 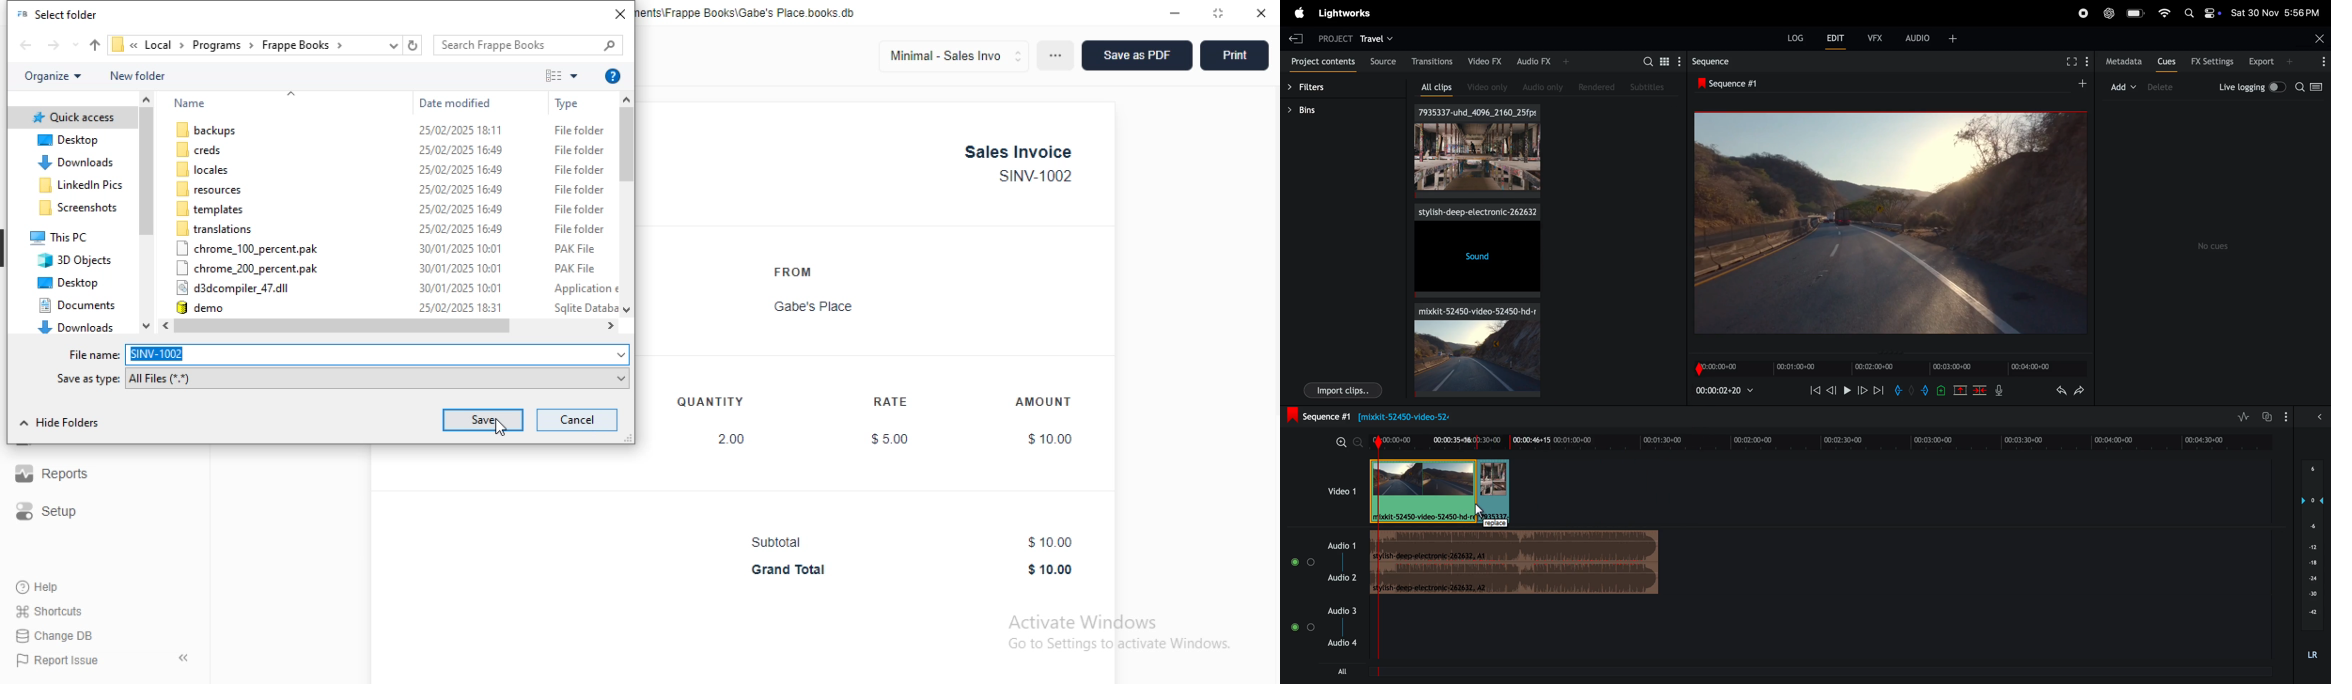 I want to click on fullscreen, so click(x=2074, y=62).